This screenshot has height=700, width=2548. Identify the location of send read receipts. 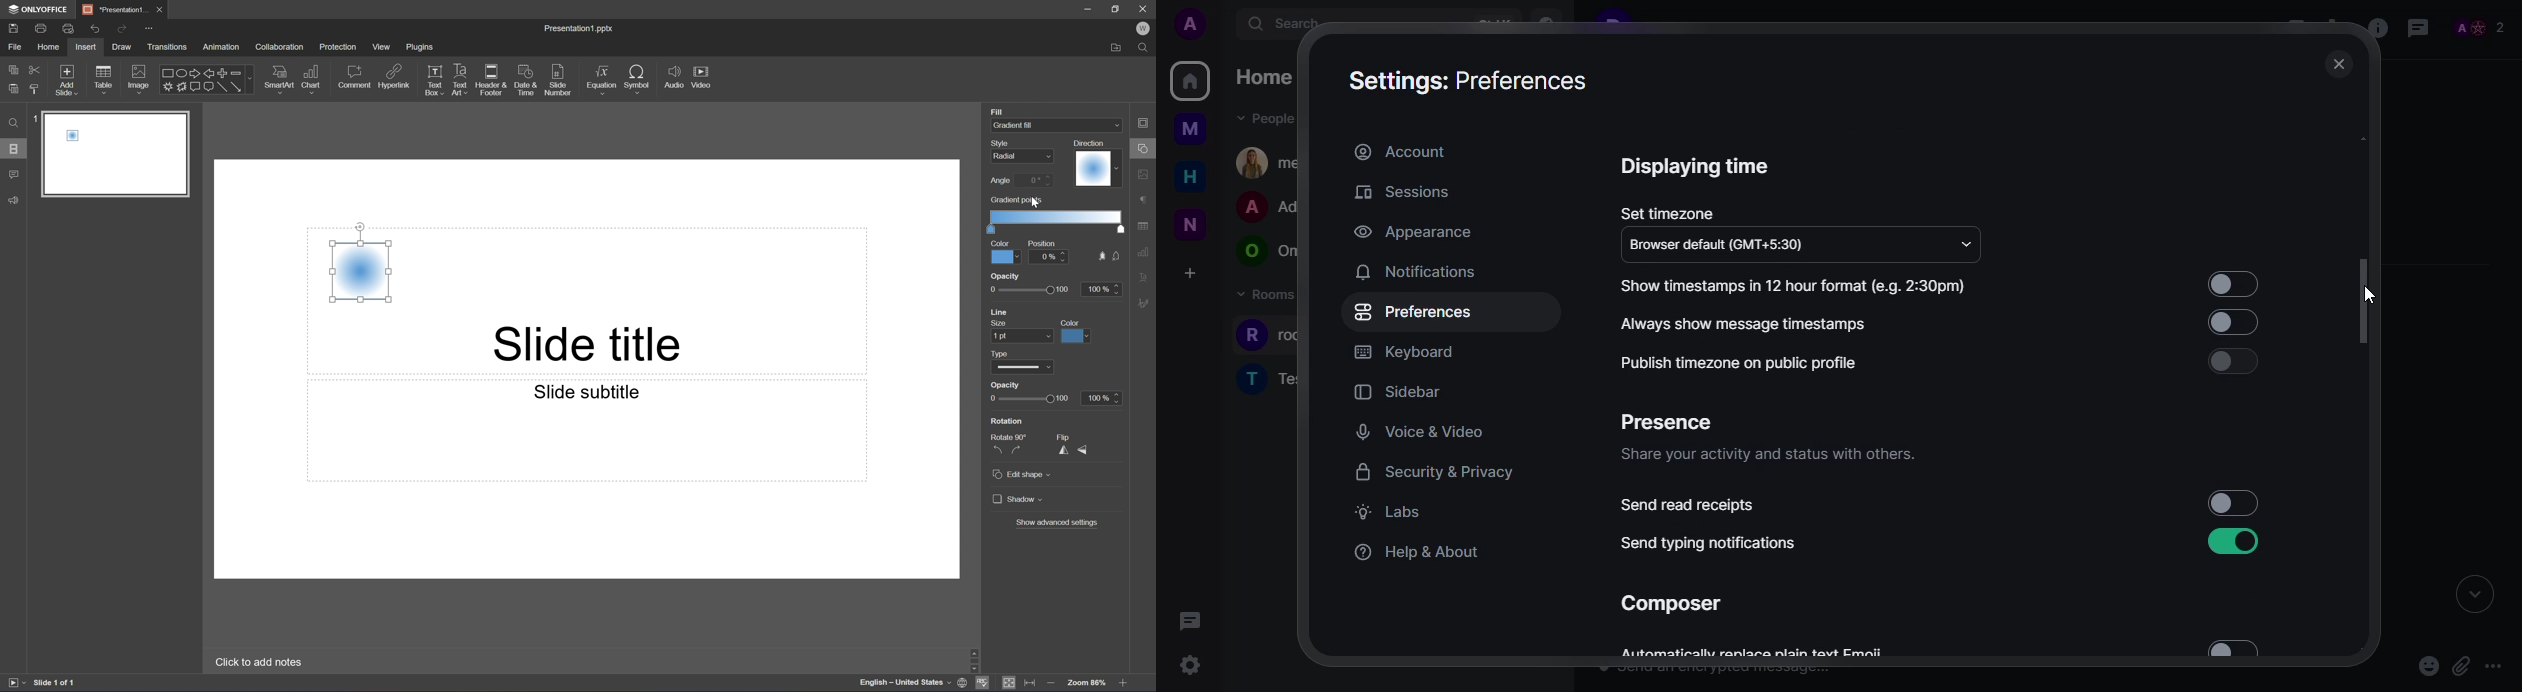
(1689, 506).